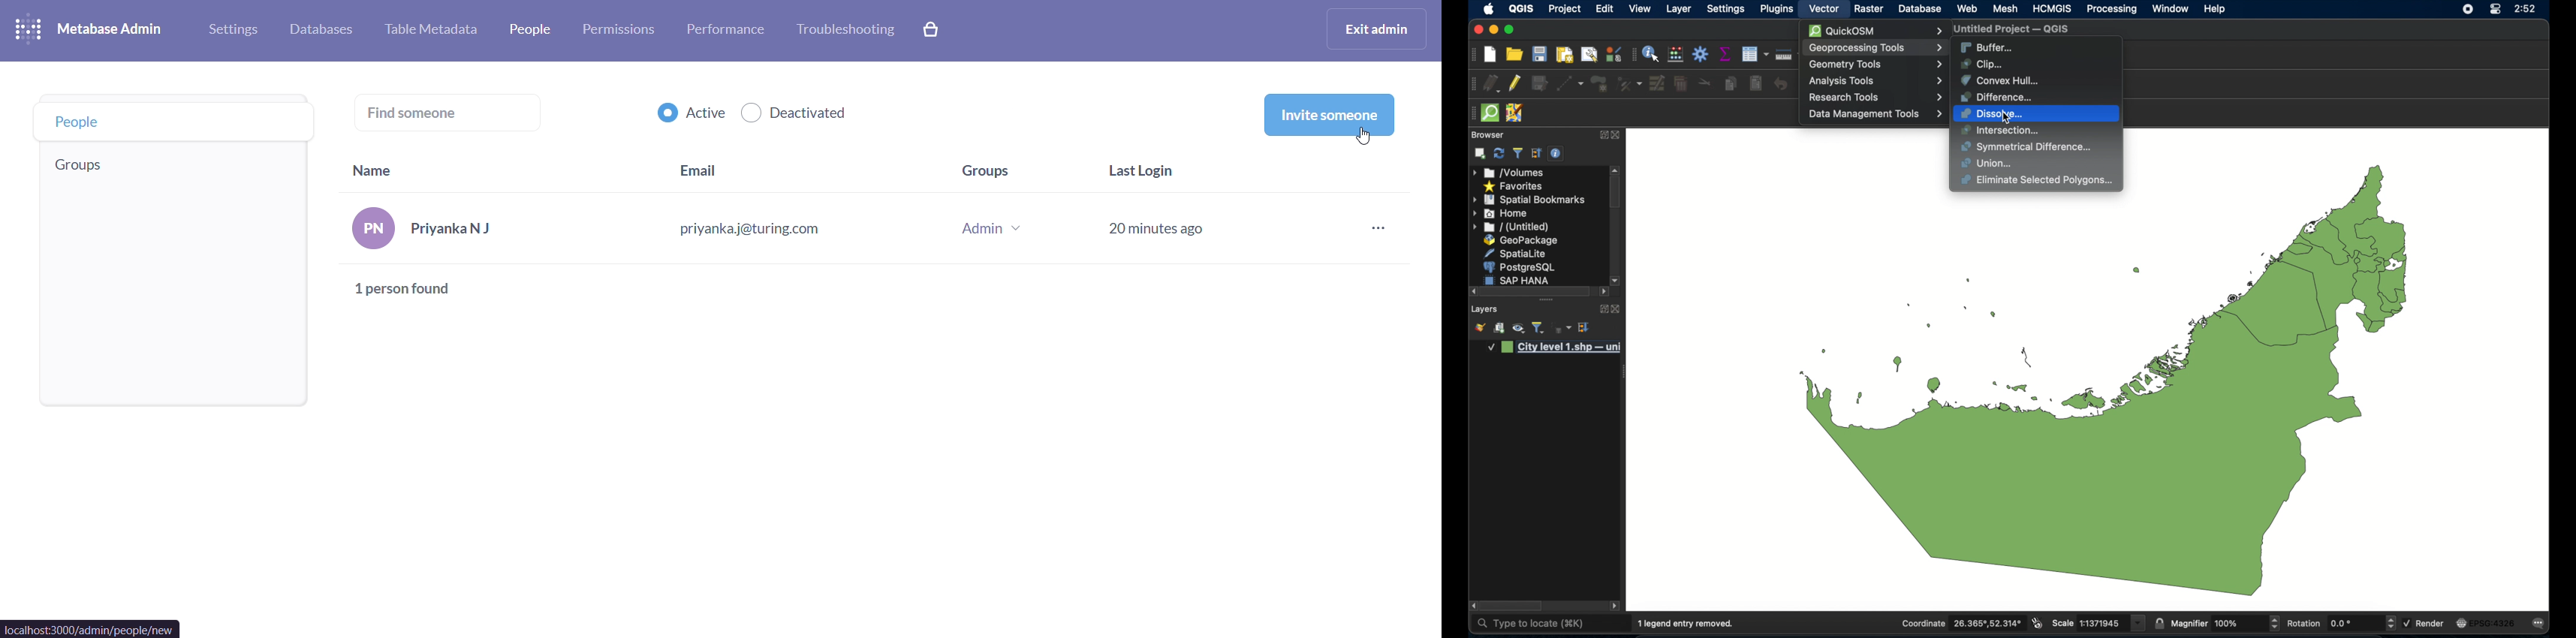  Describe the element at coordinates (1588, 55) in the screenshot. I see `open layout manager` at that location.